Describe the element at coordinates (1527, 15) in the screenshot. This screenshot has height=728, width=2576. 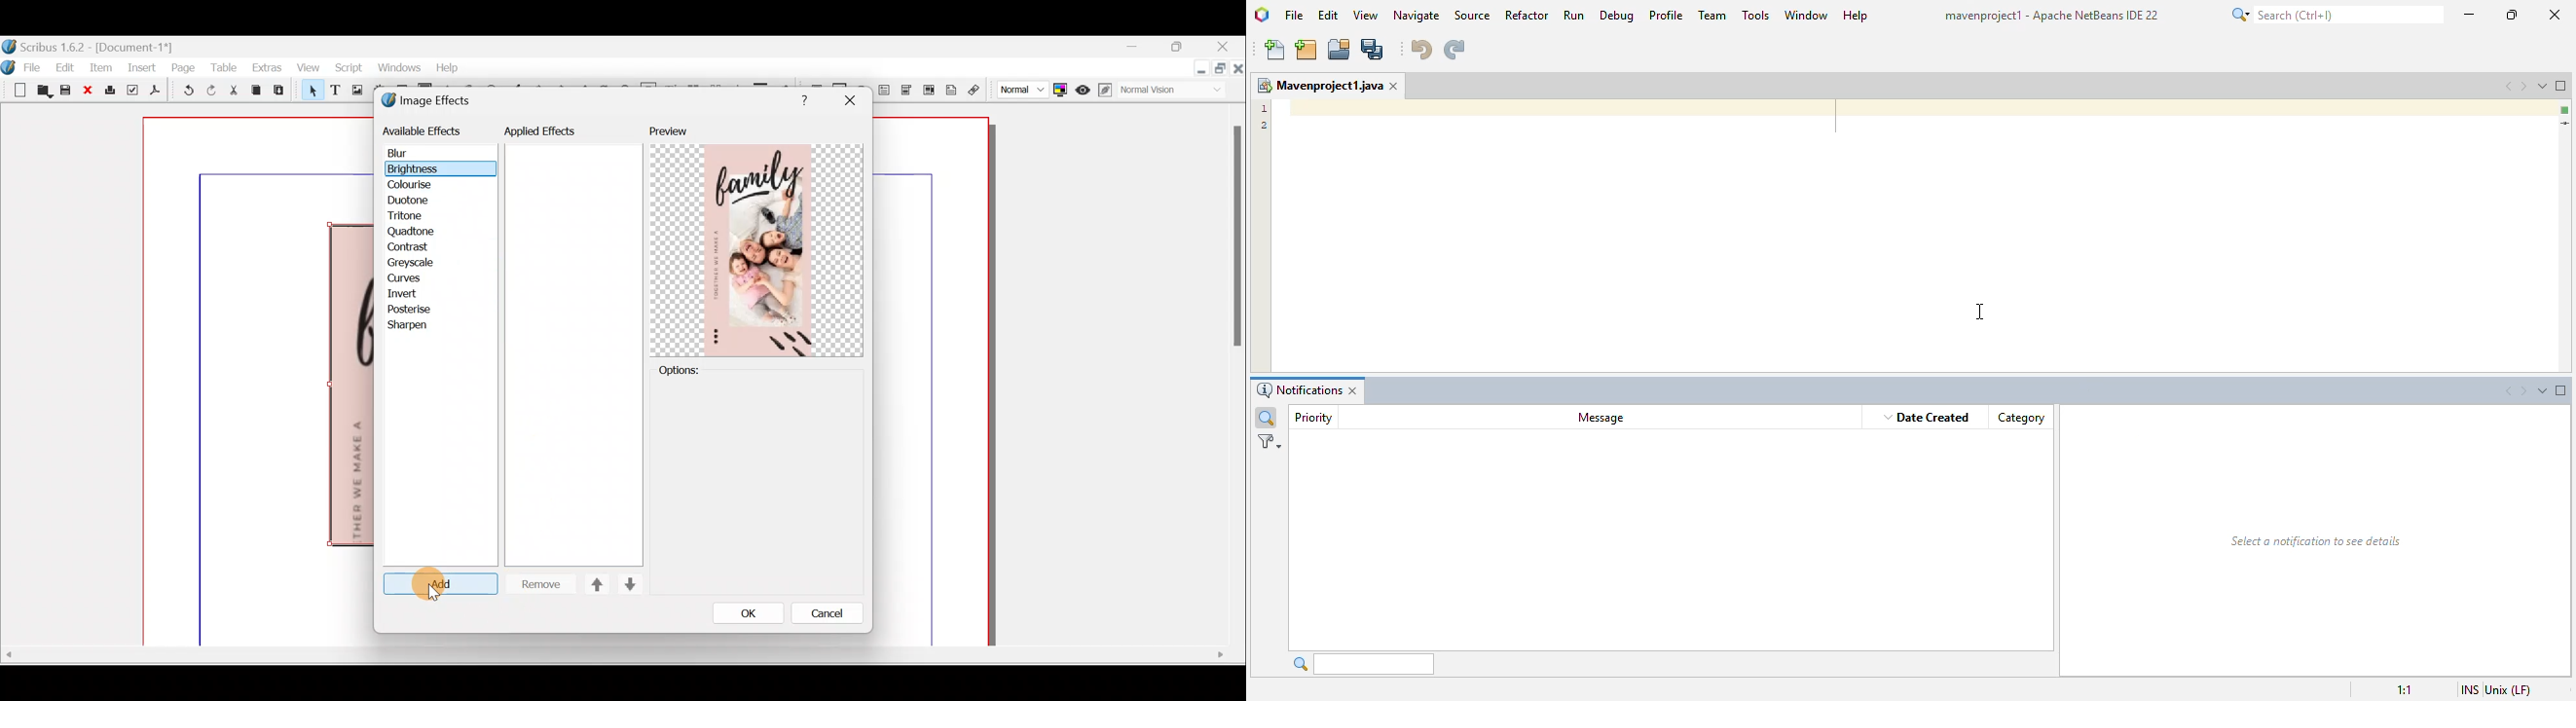
I see `refactor` at that location.